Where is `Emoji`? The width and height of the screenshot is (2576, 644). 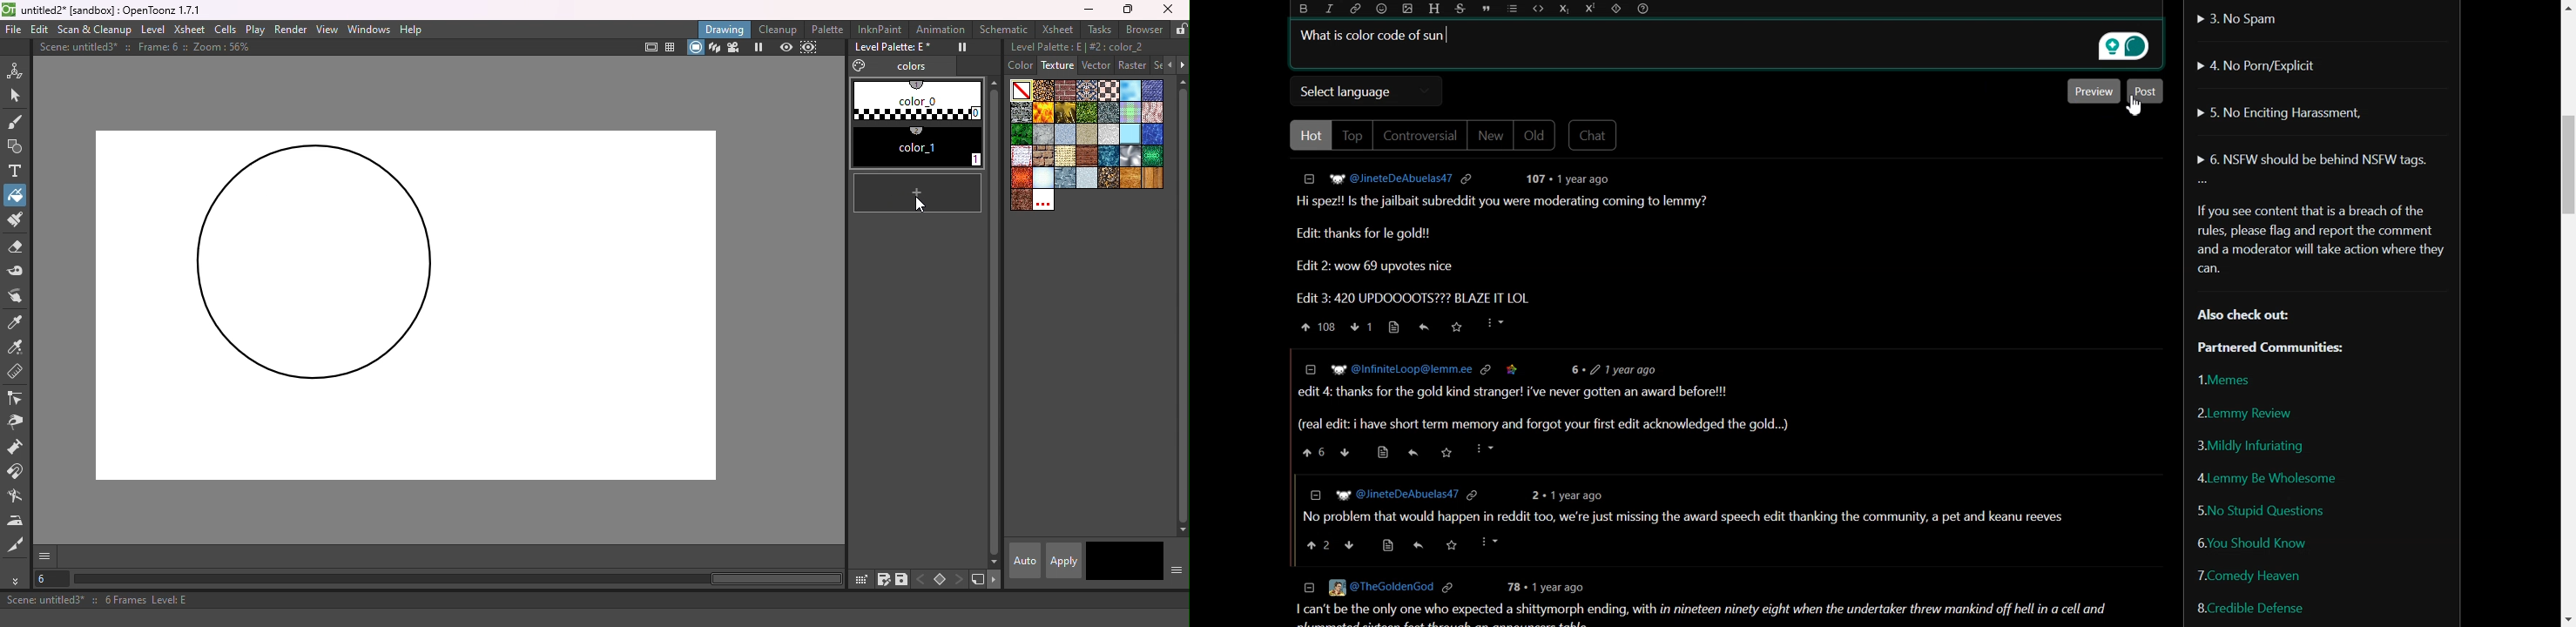
Emoji is located at coordinates (1381, 9).